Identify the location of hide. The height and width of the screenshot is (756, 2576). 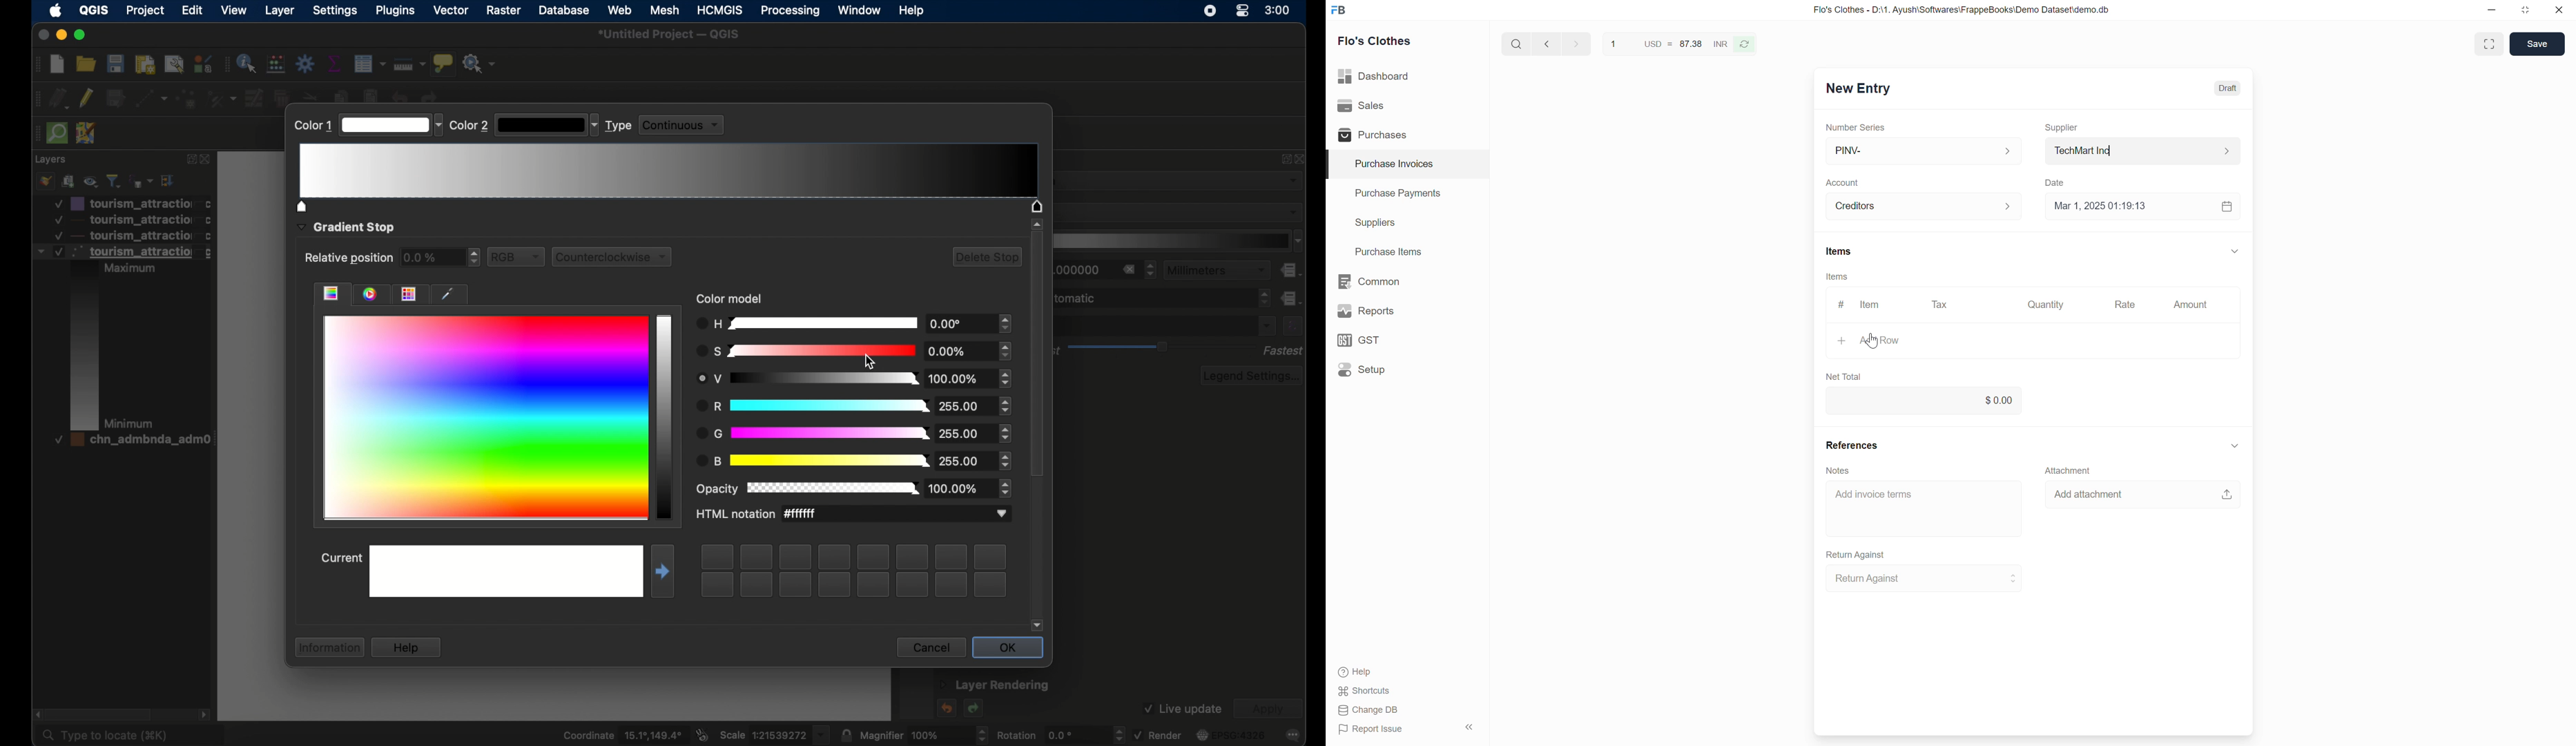
(1468, 725).